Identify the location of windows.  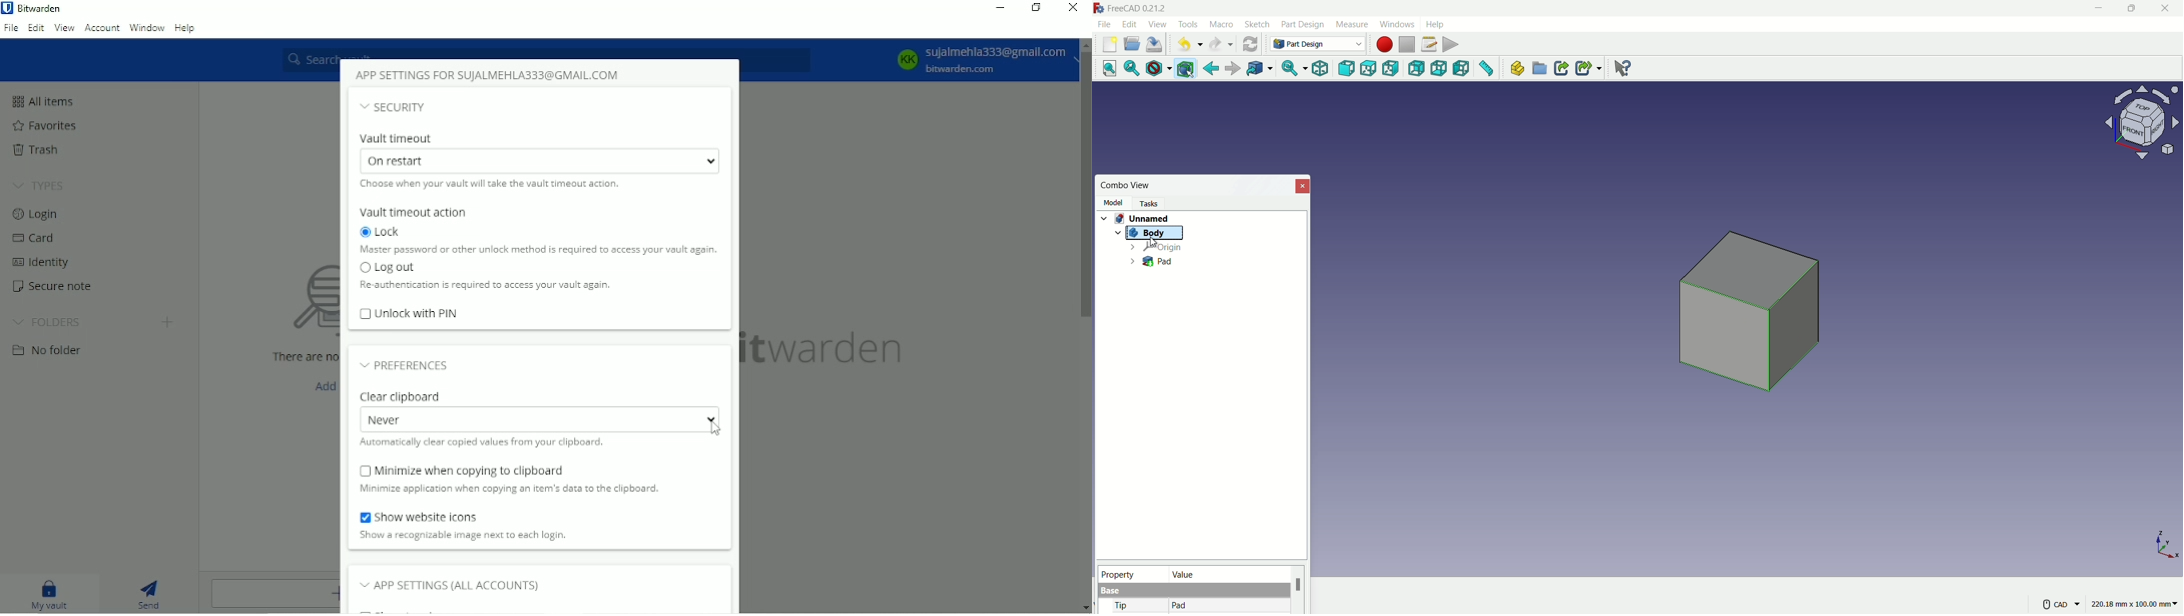
(1396, 24).